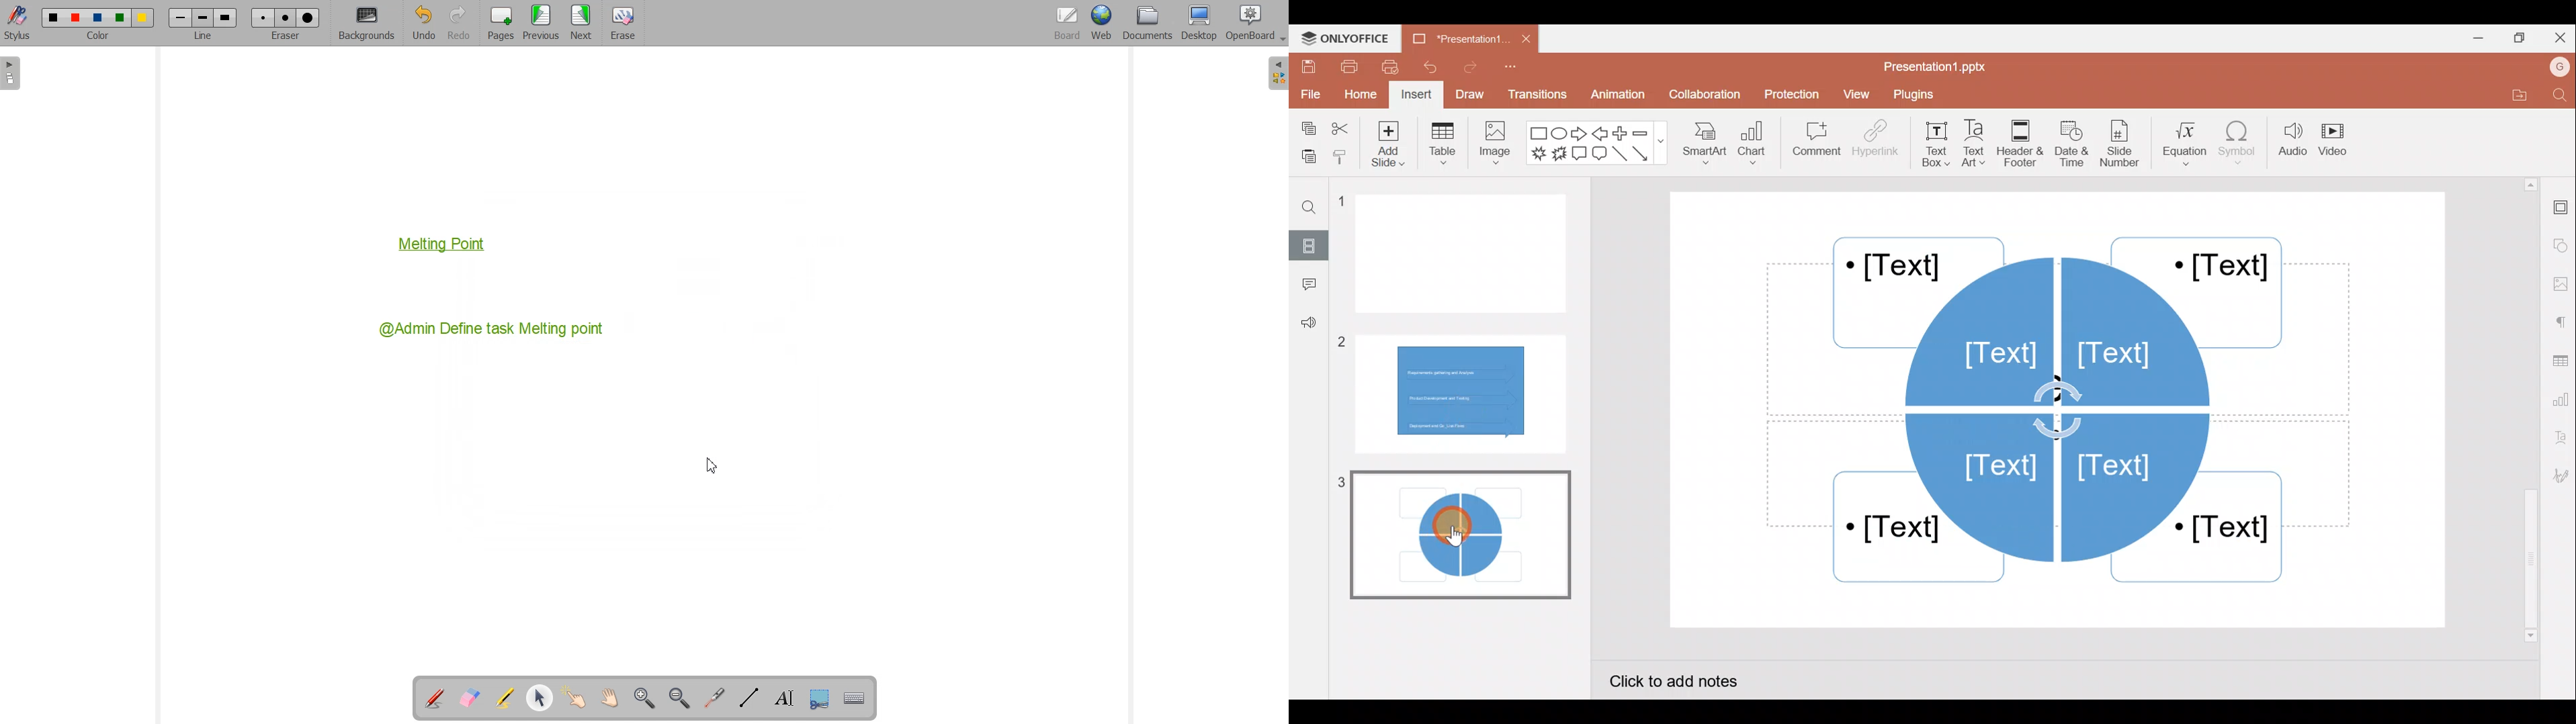 This screenshot has width=2576, height=728. What do you see at coordinates (1416, 94) in the screenshot?
I see `Insert` at bounding box center [1416, 94].